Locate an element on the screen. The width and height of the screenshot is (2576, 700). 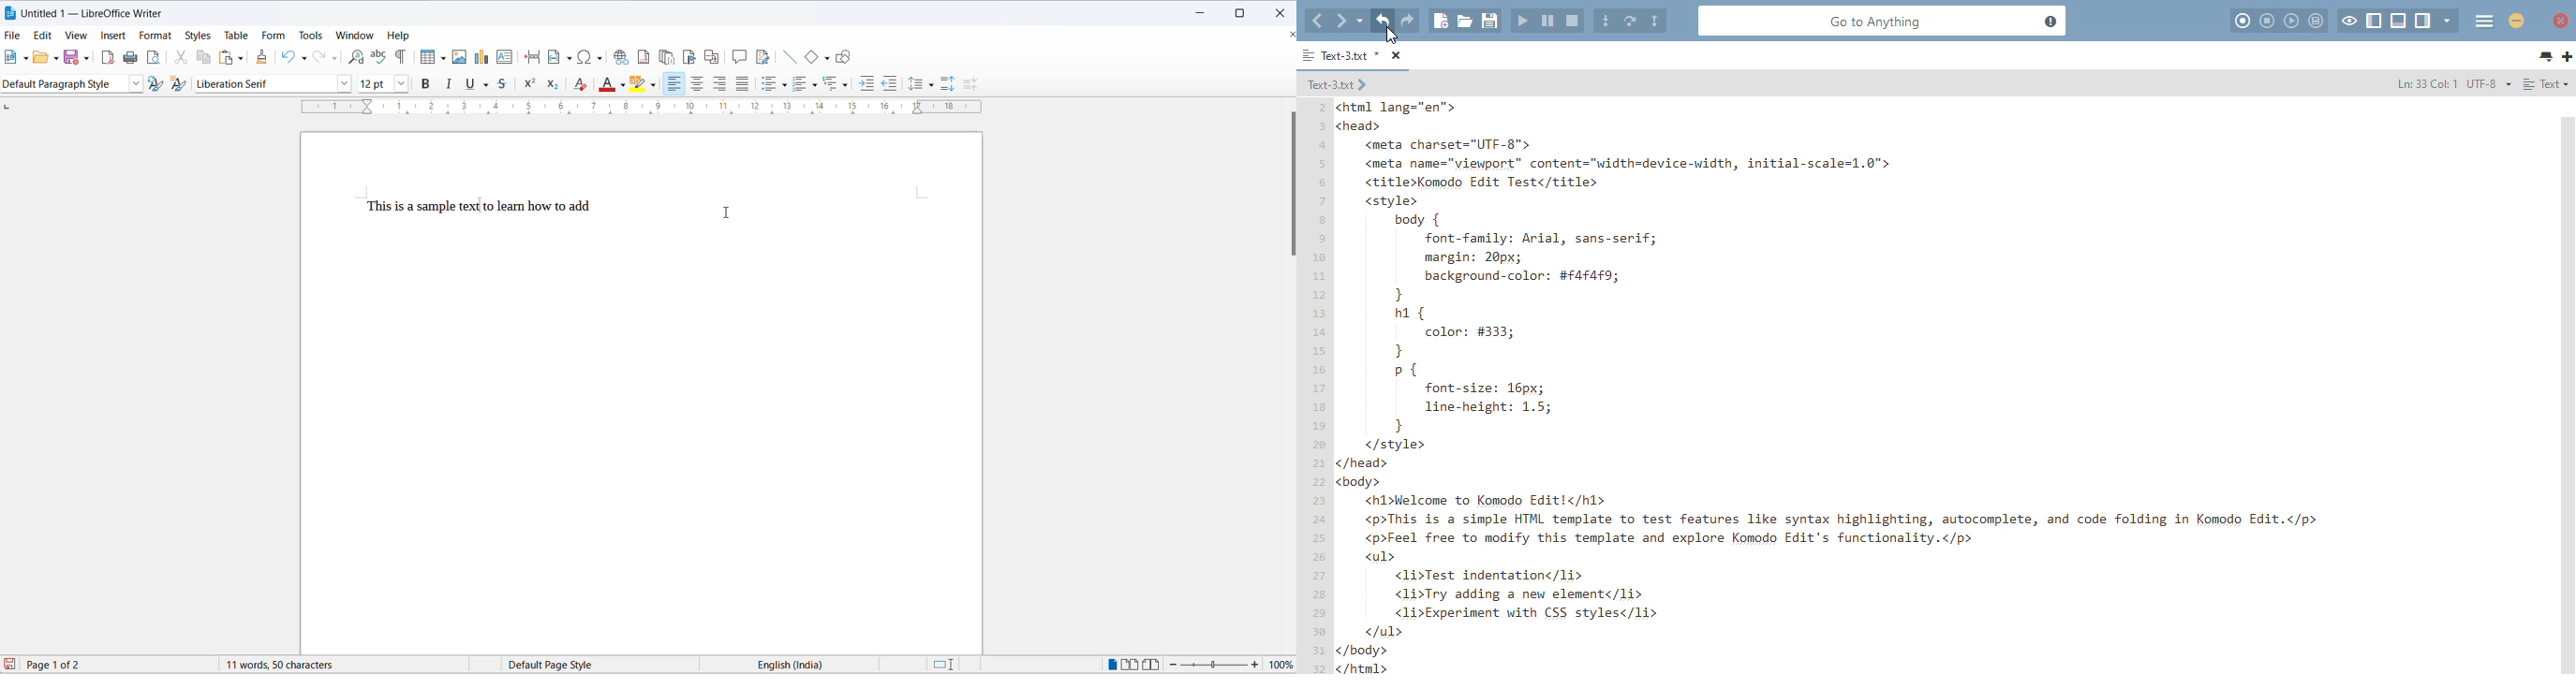
step outside of the current stack frame is located at coordinates (1654, 21).